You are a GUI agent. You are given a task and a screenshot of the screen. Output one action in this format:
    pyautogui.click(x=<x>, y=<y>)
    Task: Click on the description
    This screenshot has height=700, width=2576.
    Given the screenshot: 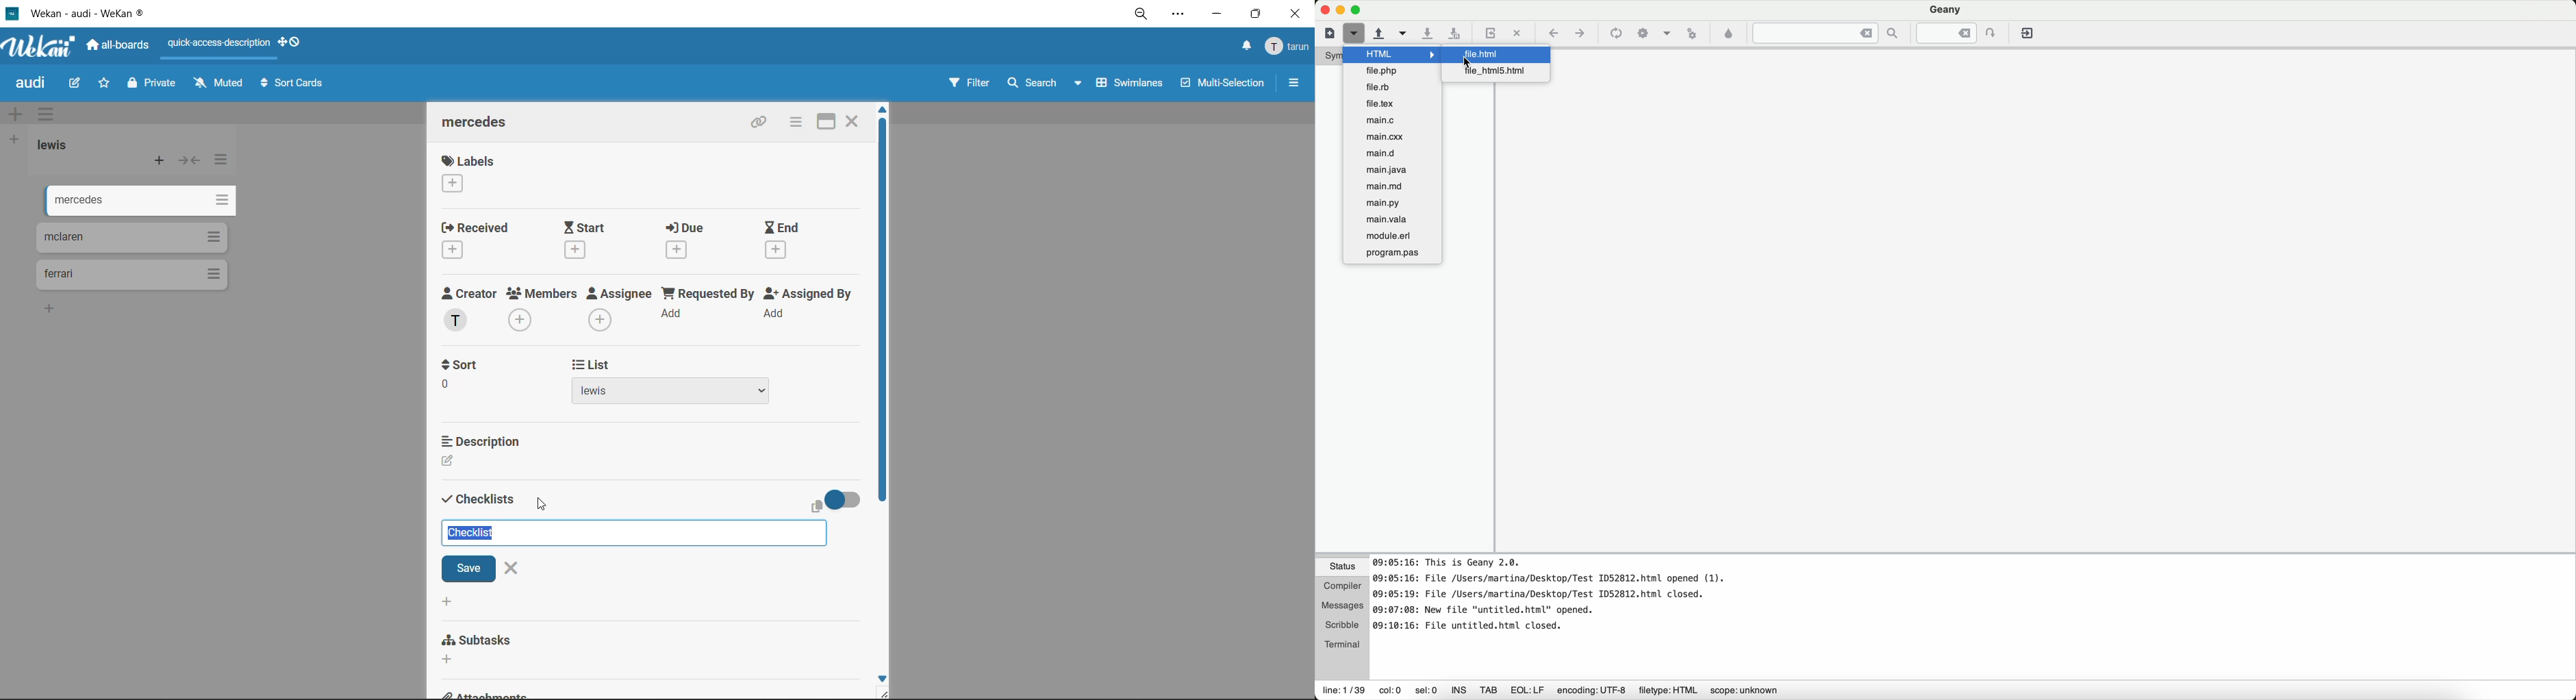 What is the action you would take?
    pyautogui.click(x=481, y=441)
    